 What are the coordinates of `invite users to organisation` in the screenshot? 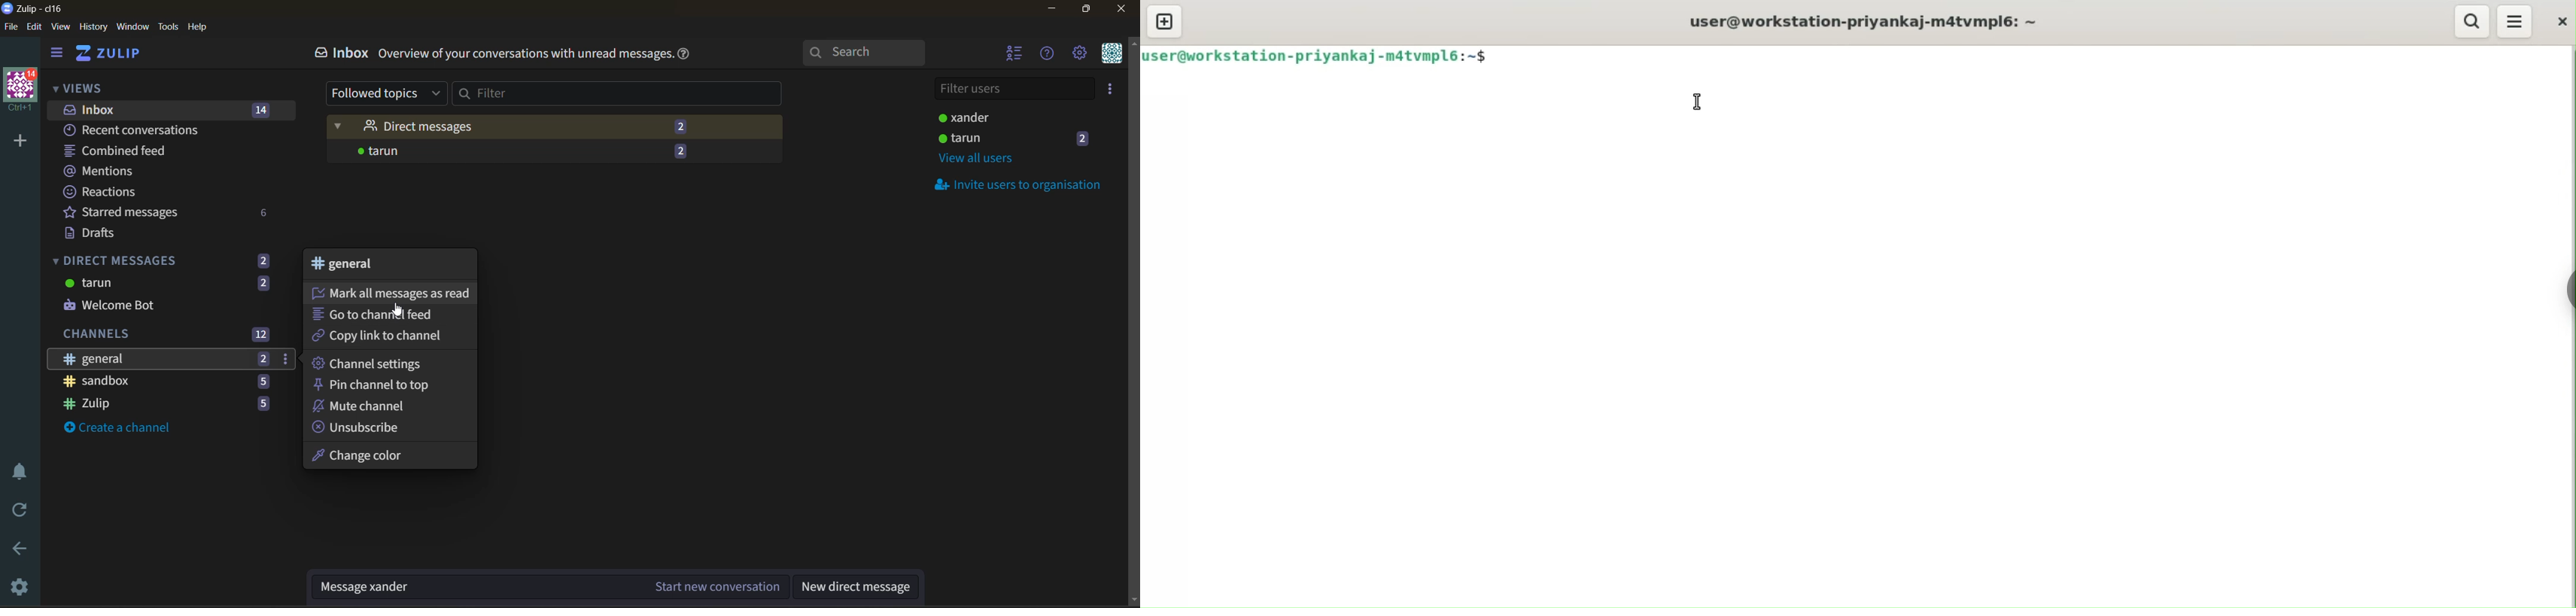 It's located at (1024, 187).